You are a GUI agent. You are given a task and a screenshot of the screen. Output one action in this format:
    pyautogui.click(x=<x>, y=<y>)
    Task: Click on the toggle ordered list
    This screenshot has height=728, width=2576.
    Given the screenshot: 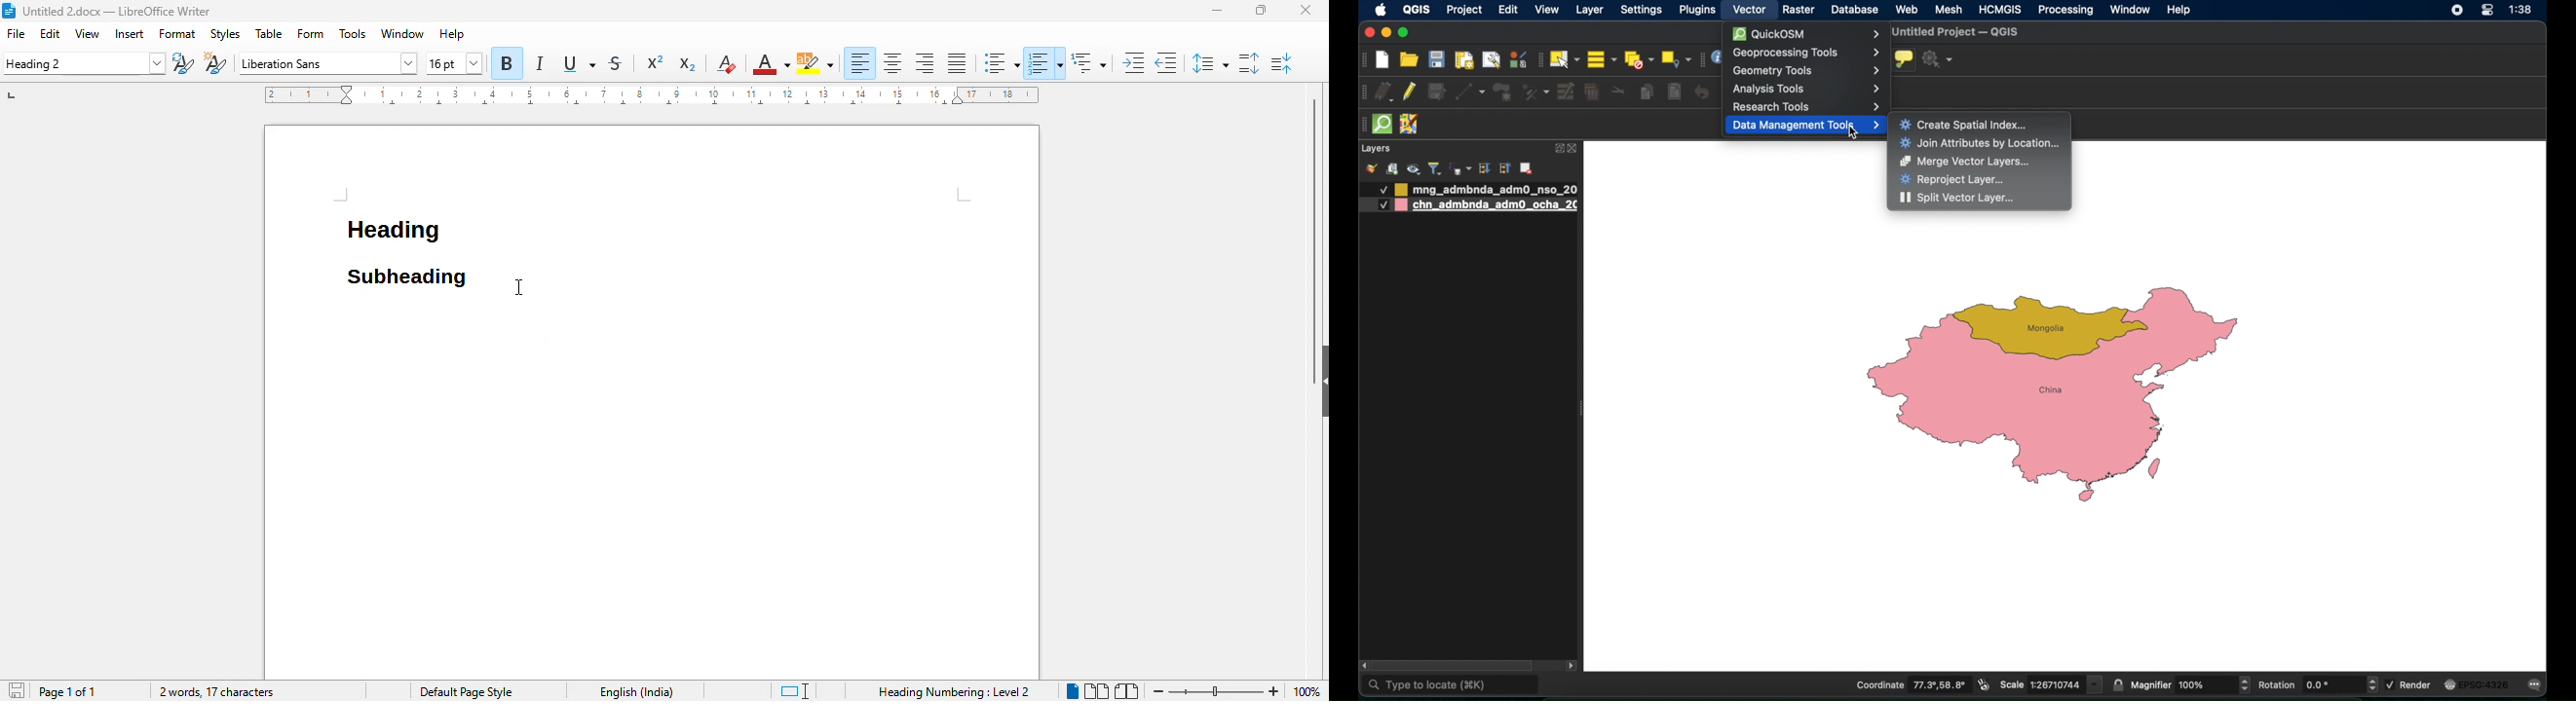 What is the action you would take?
    pyautogui.click(x=1044, y=63)
    